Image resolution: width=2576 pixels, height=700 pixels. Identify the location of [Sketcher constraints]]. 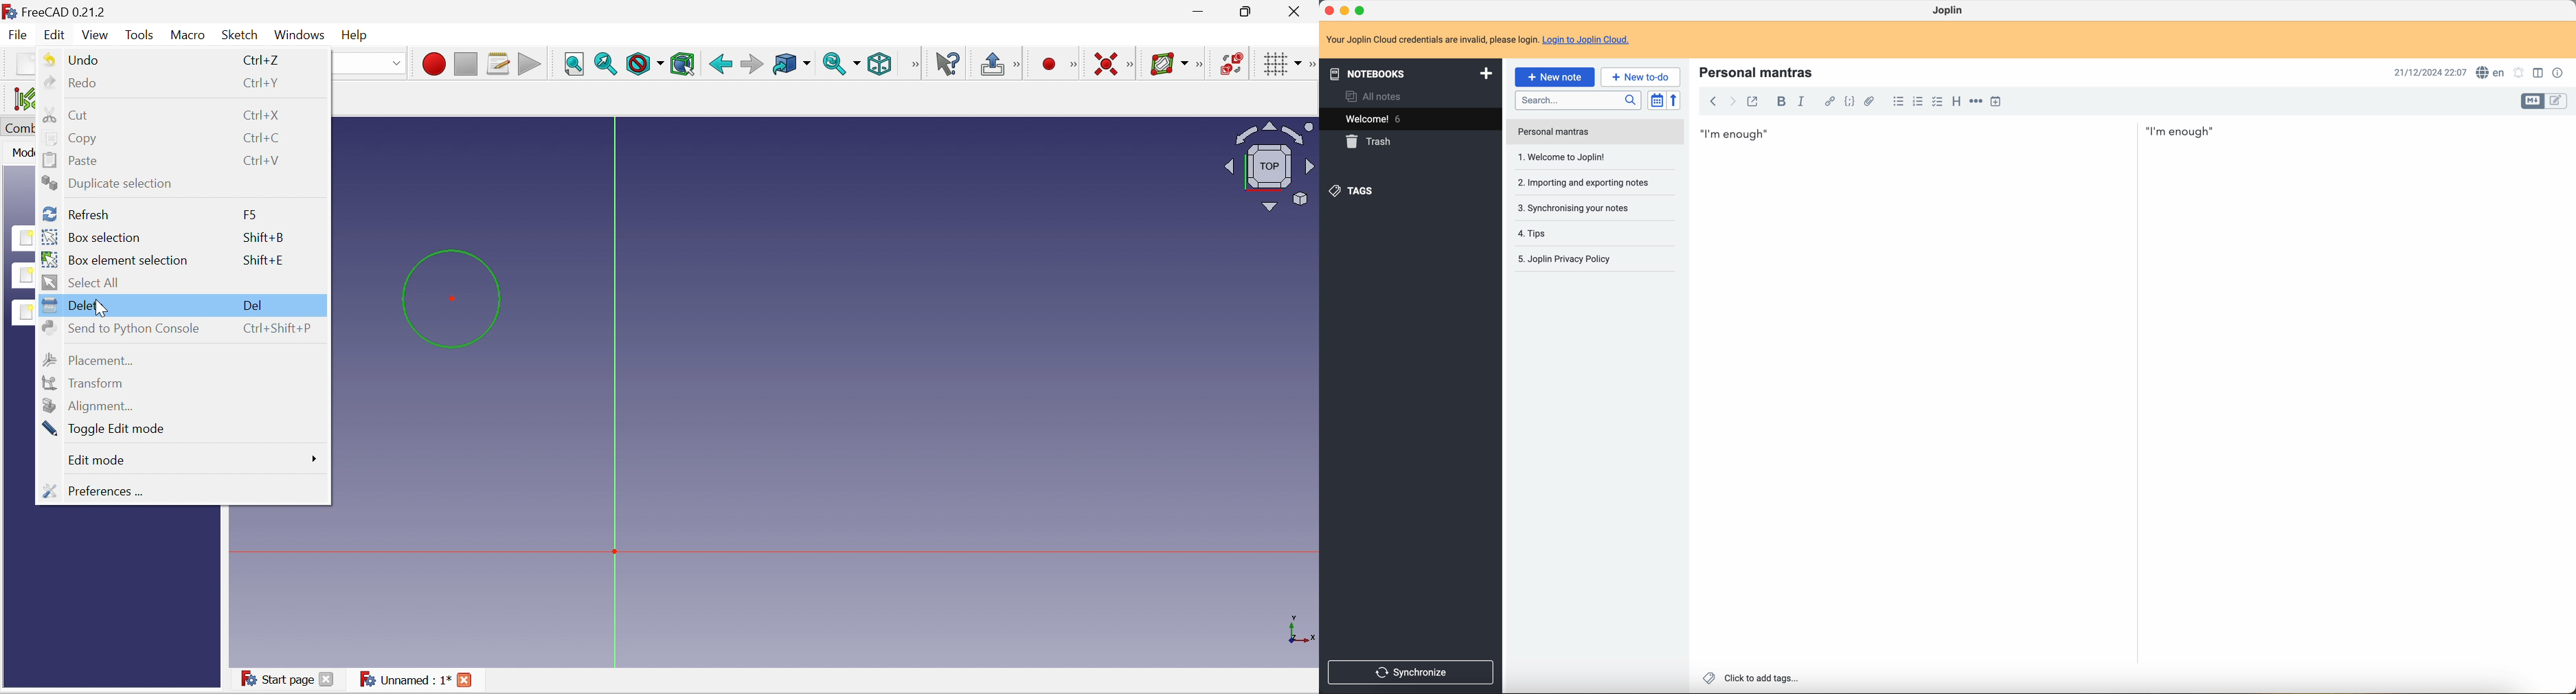
(1132, 66).